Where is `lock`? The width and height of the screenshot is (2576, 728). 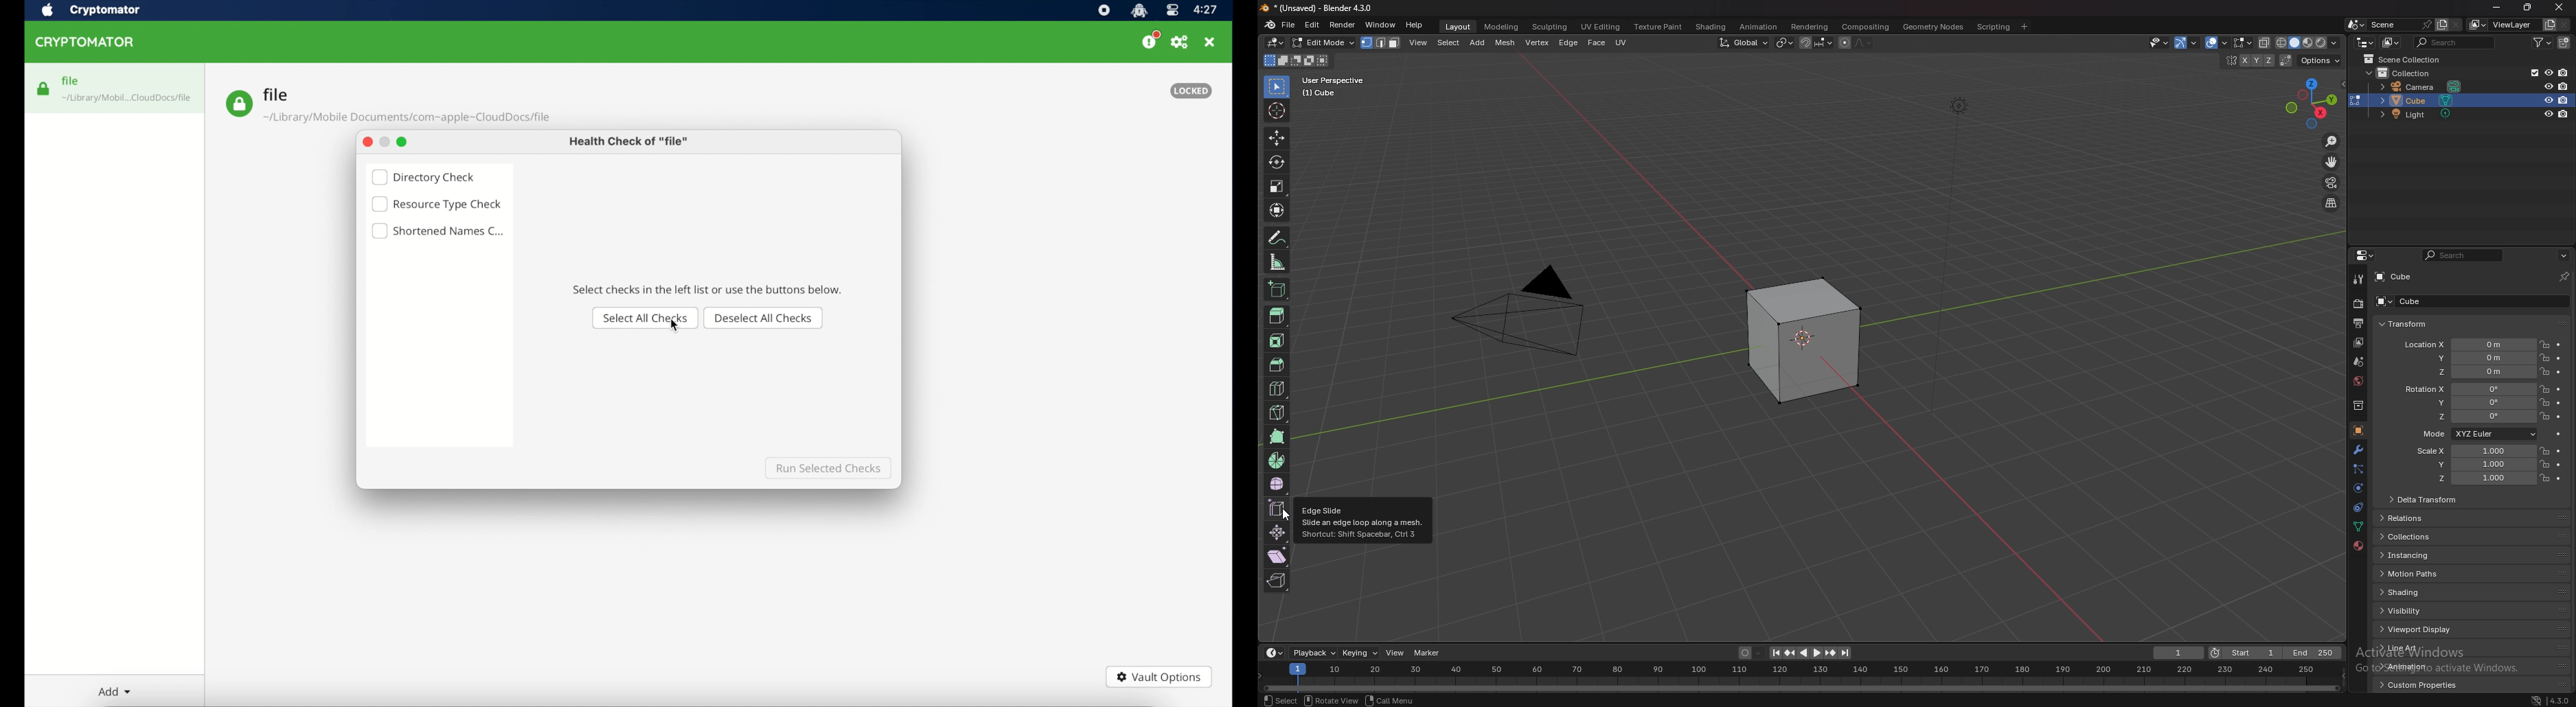
lock is located at coordinates (2545, 358).